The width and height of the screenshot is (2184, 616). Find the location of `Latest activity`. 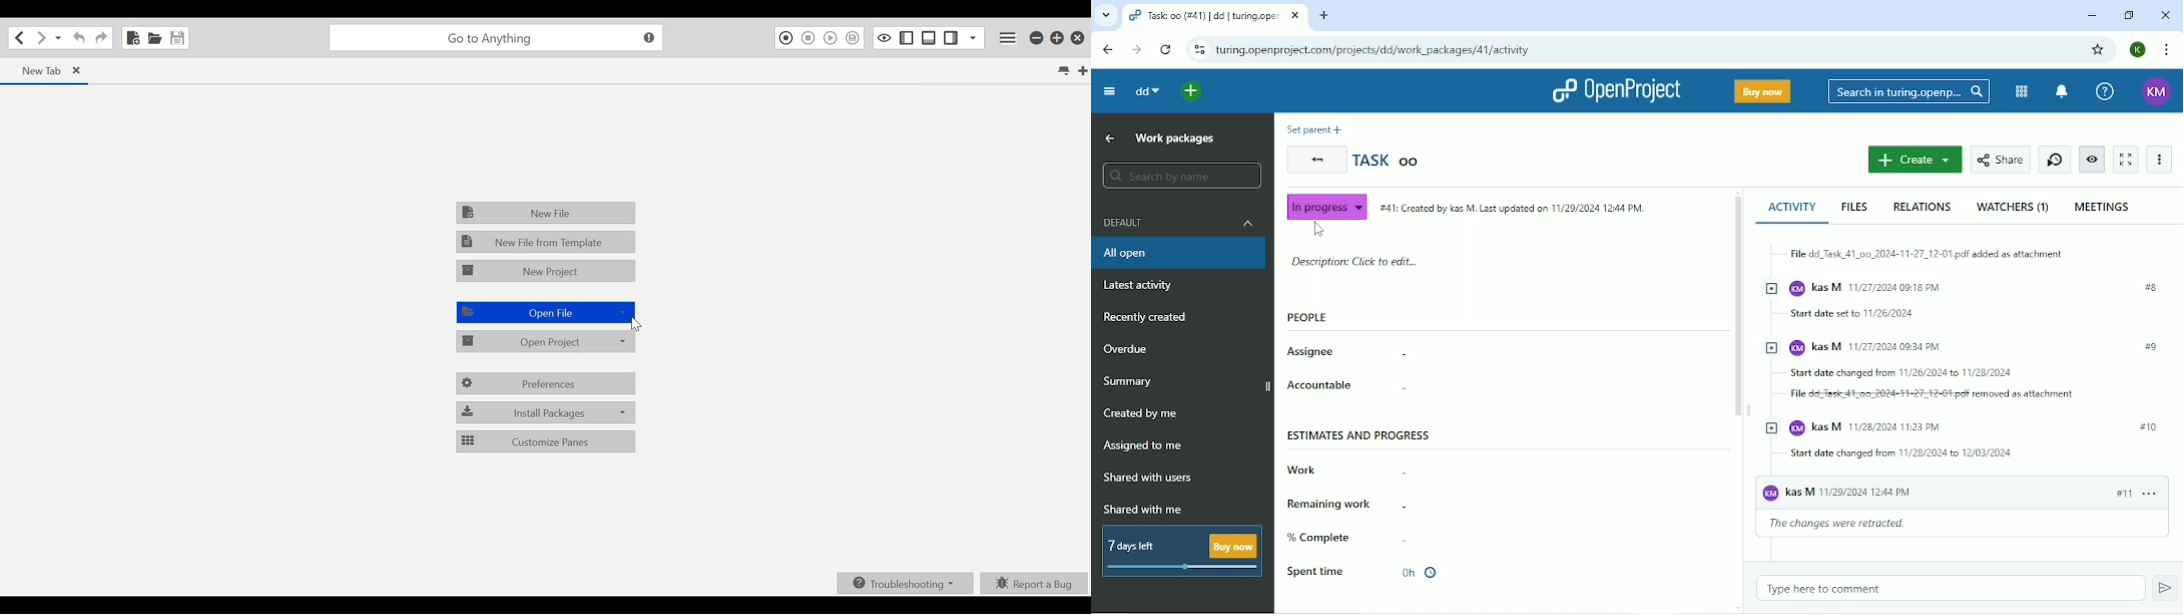

Latest activity is located at coordinates (1141, 285).